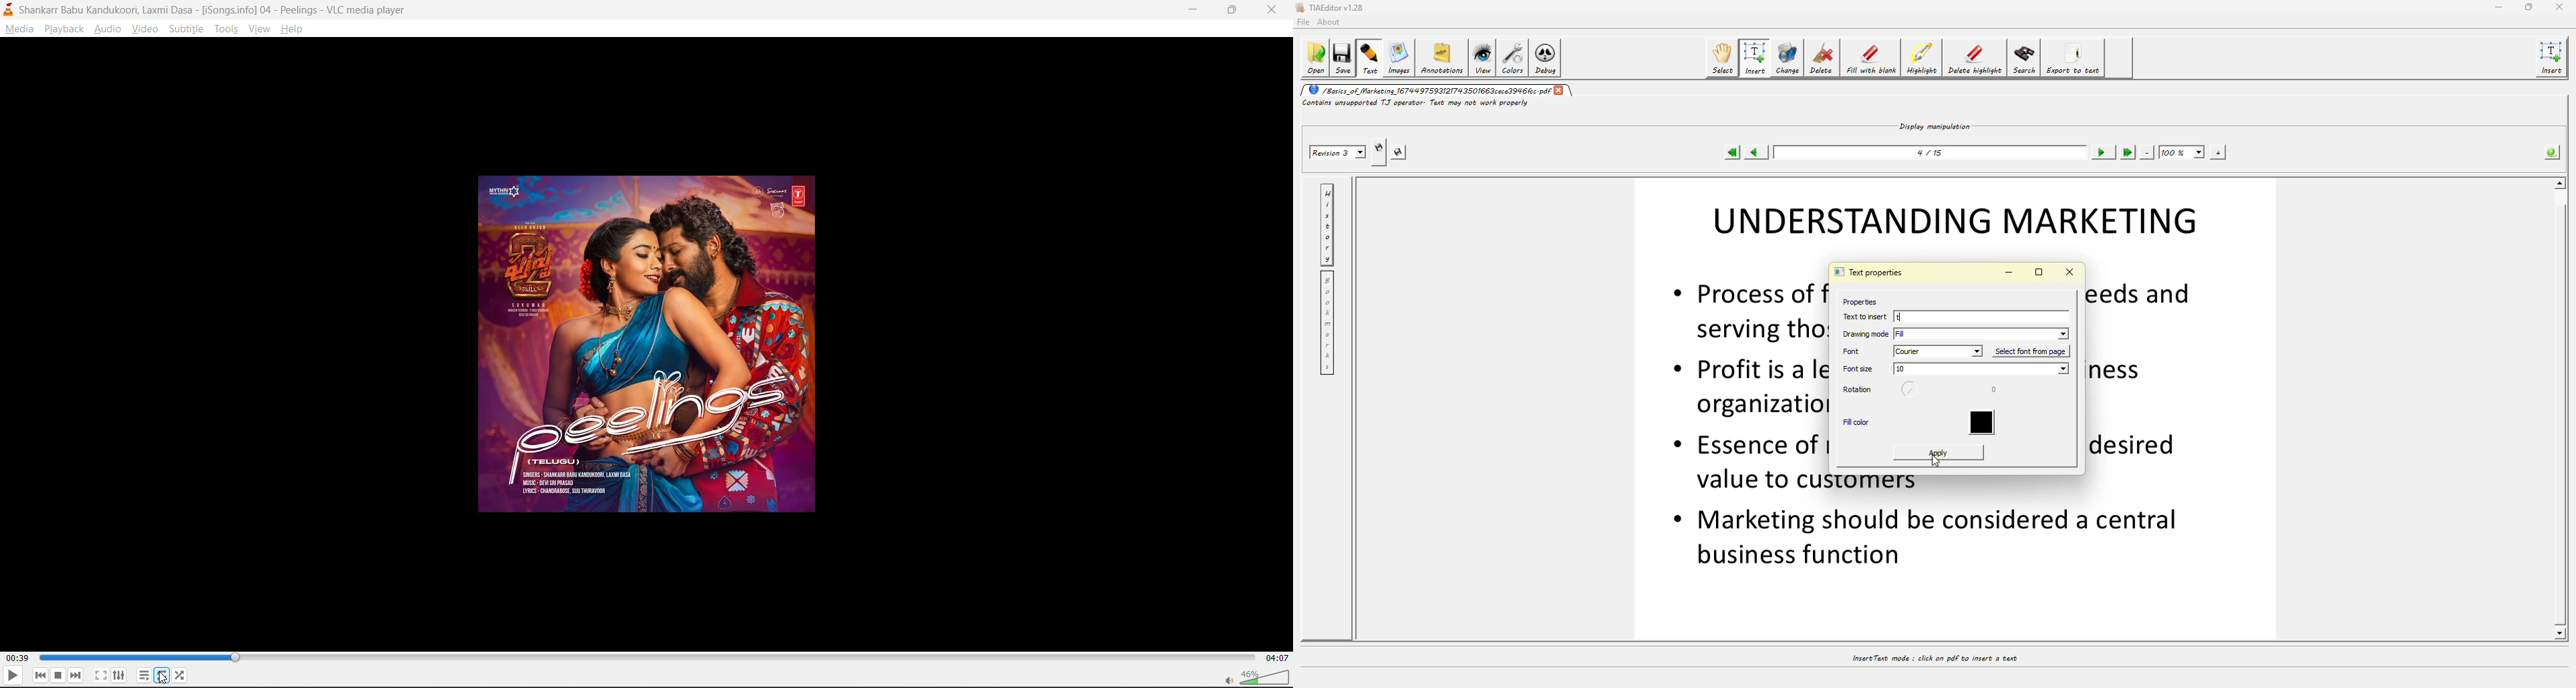 This screenshot has width=2576, height=700. What do you see at coordinates (162, 675) in the screenshot?
I see `loop` at bounding box center [162, 675].